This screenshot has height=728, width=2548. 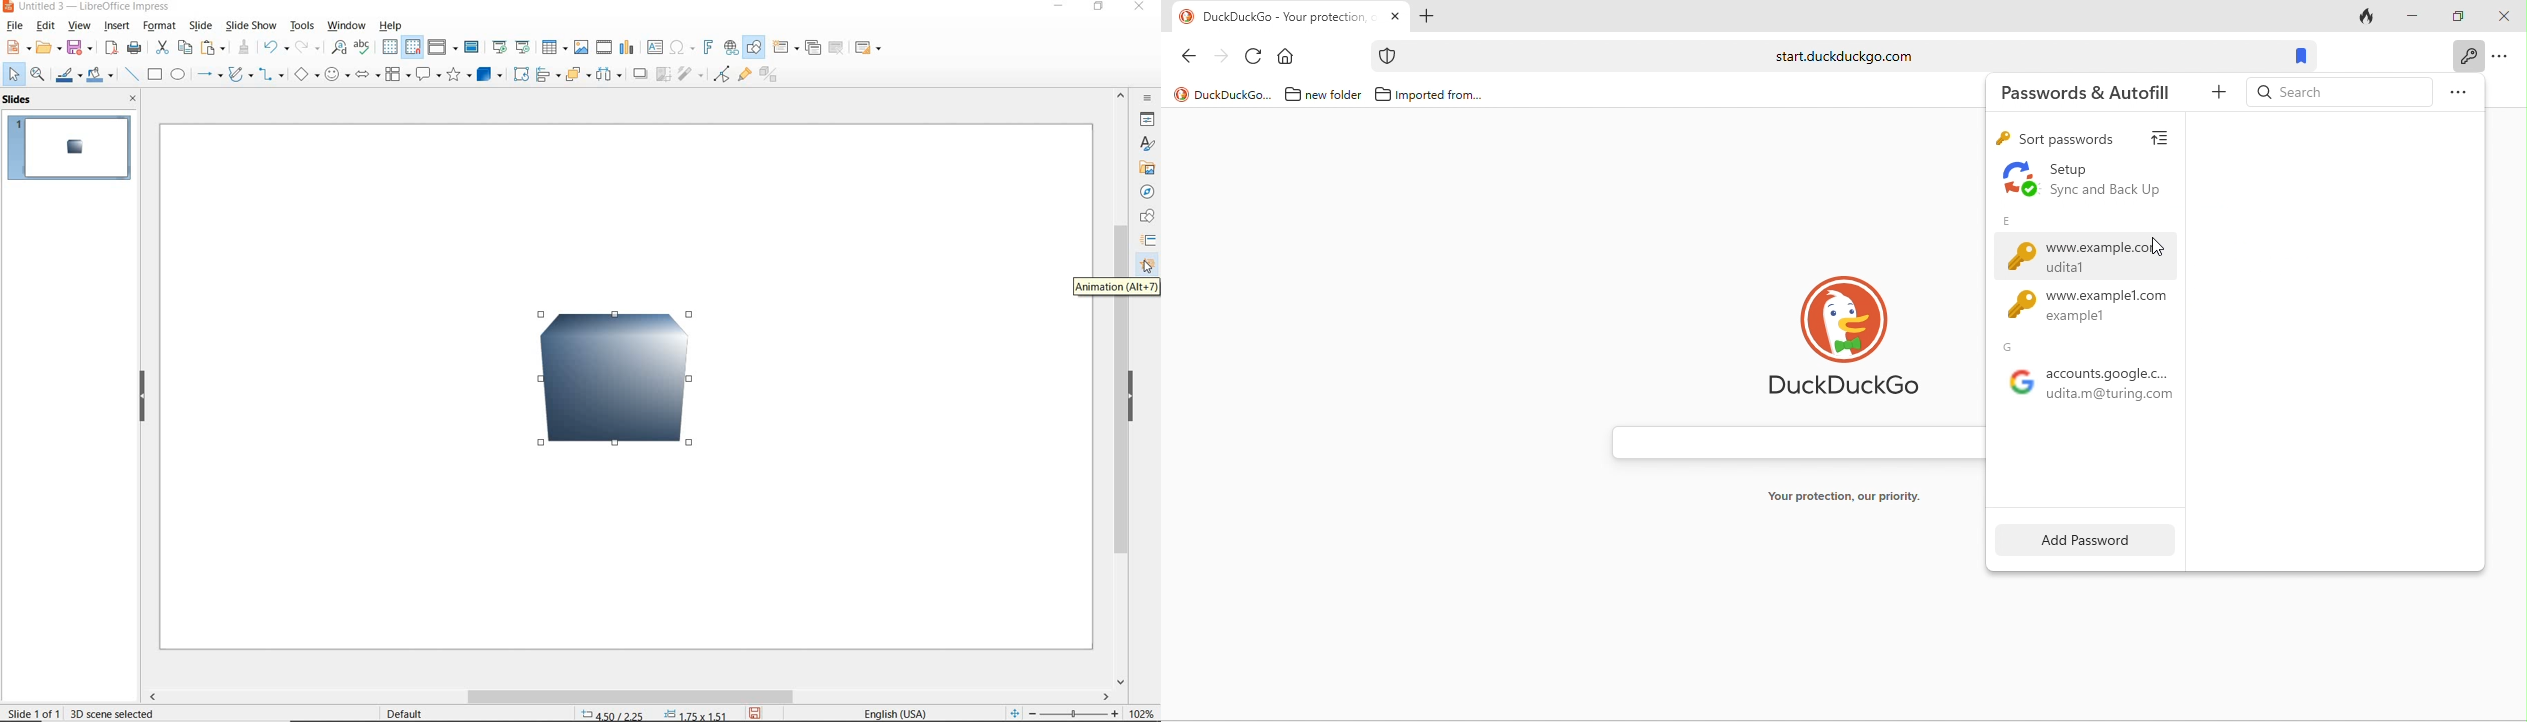 What do you see at coordinates (1118, 492) in the screenshot?
I see `SCROLLBAR` at bounding box center [1118, 492].